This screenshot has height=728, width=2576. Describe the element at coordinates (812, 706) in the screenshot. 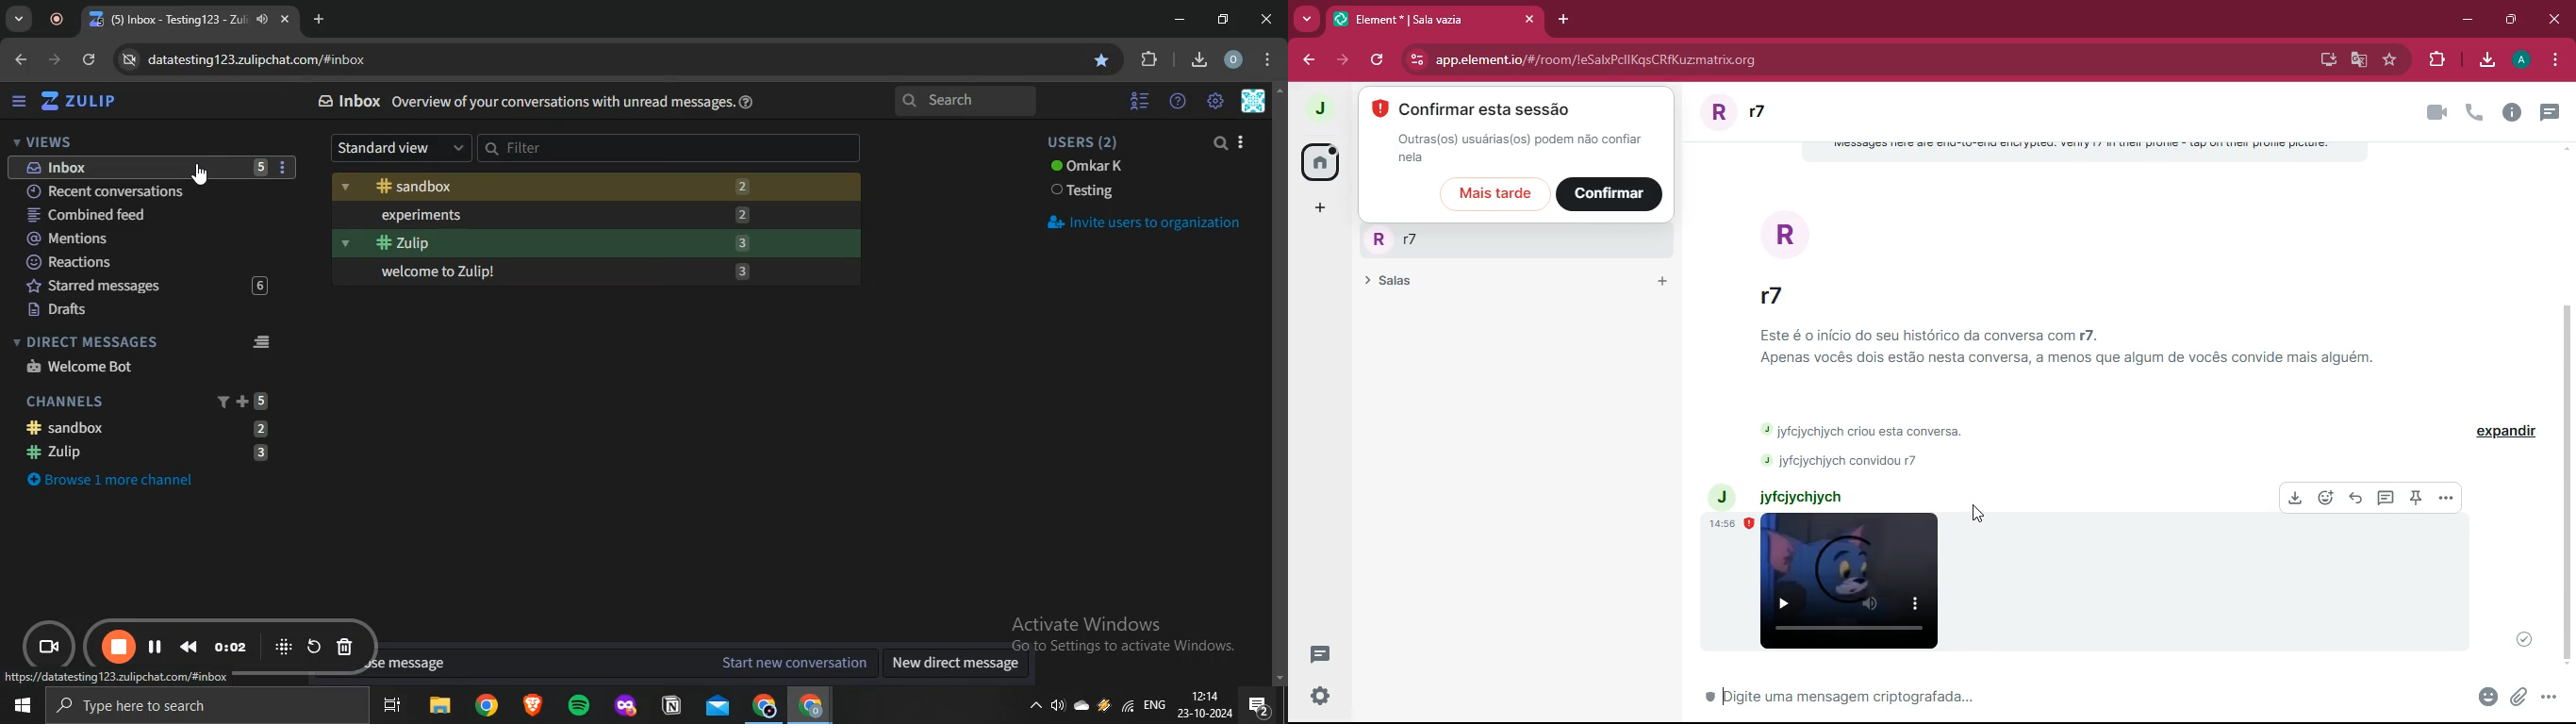

I see `google chrome` at that location.